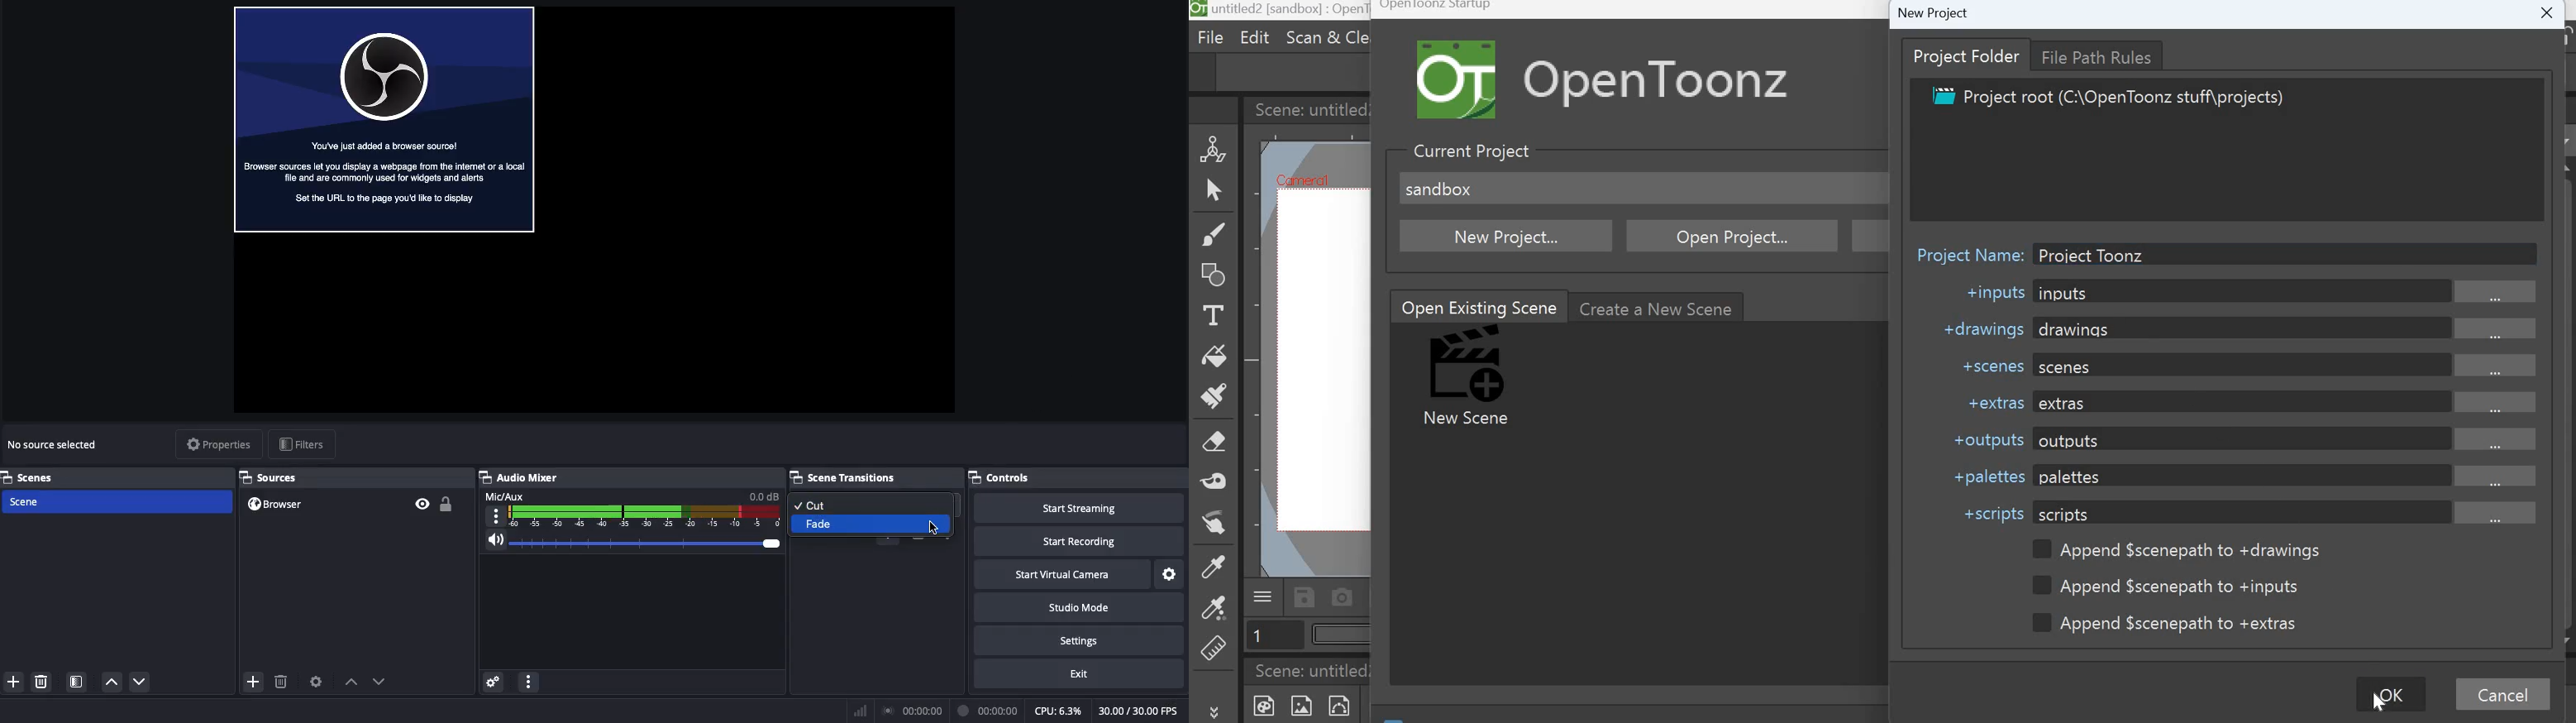 This screenshot has width=2576, height=728. Describe the element at coordinates (634, 510) in the screenshot. I see `Mic aux` at that location.